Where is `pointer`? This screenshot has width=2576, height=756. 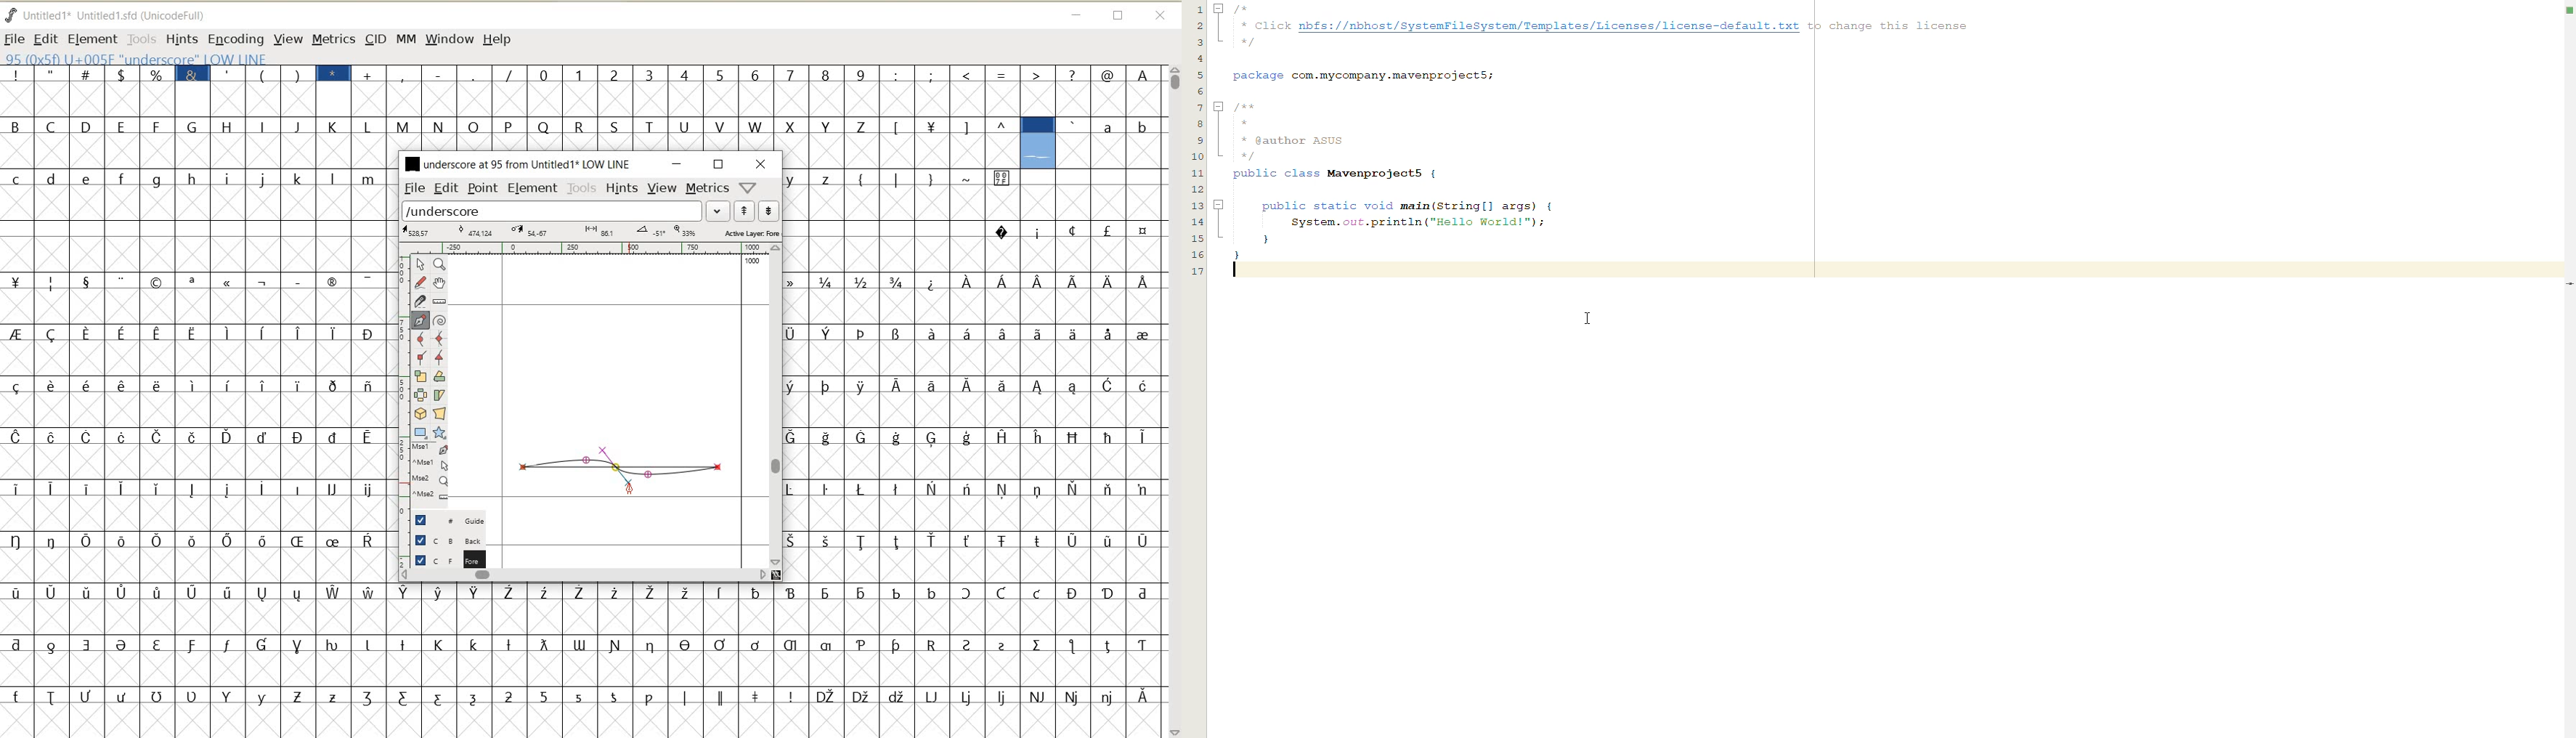 pointer is located at coordinates (419, 265).